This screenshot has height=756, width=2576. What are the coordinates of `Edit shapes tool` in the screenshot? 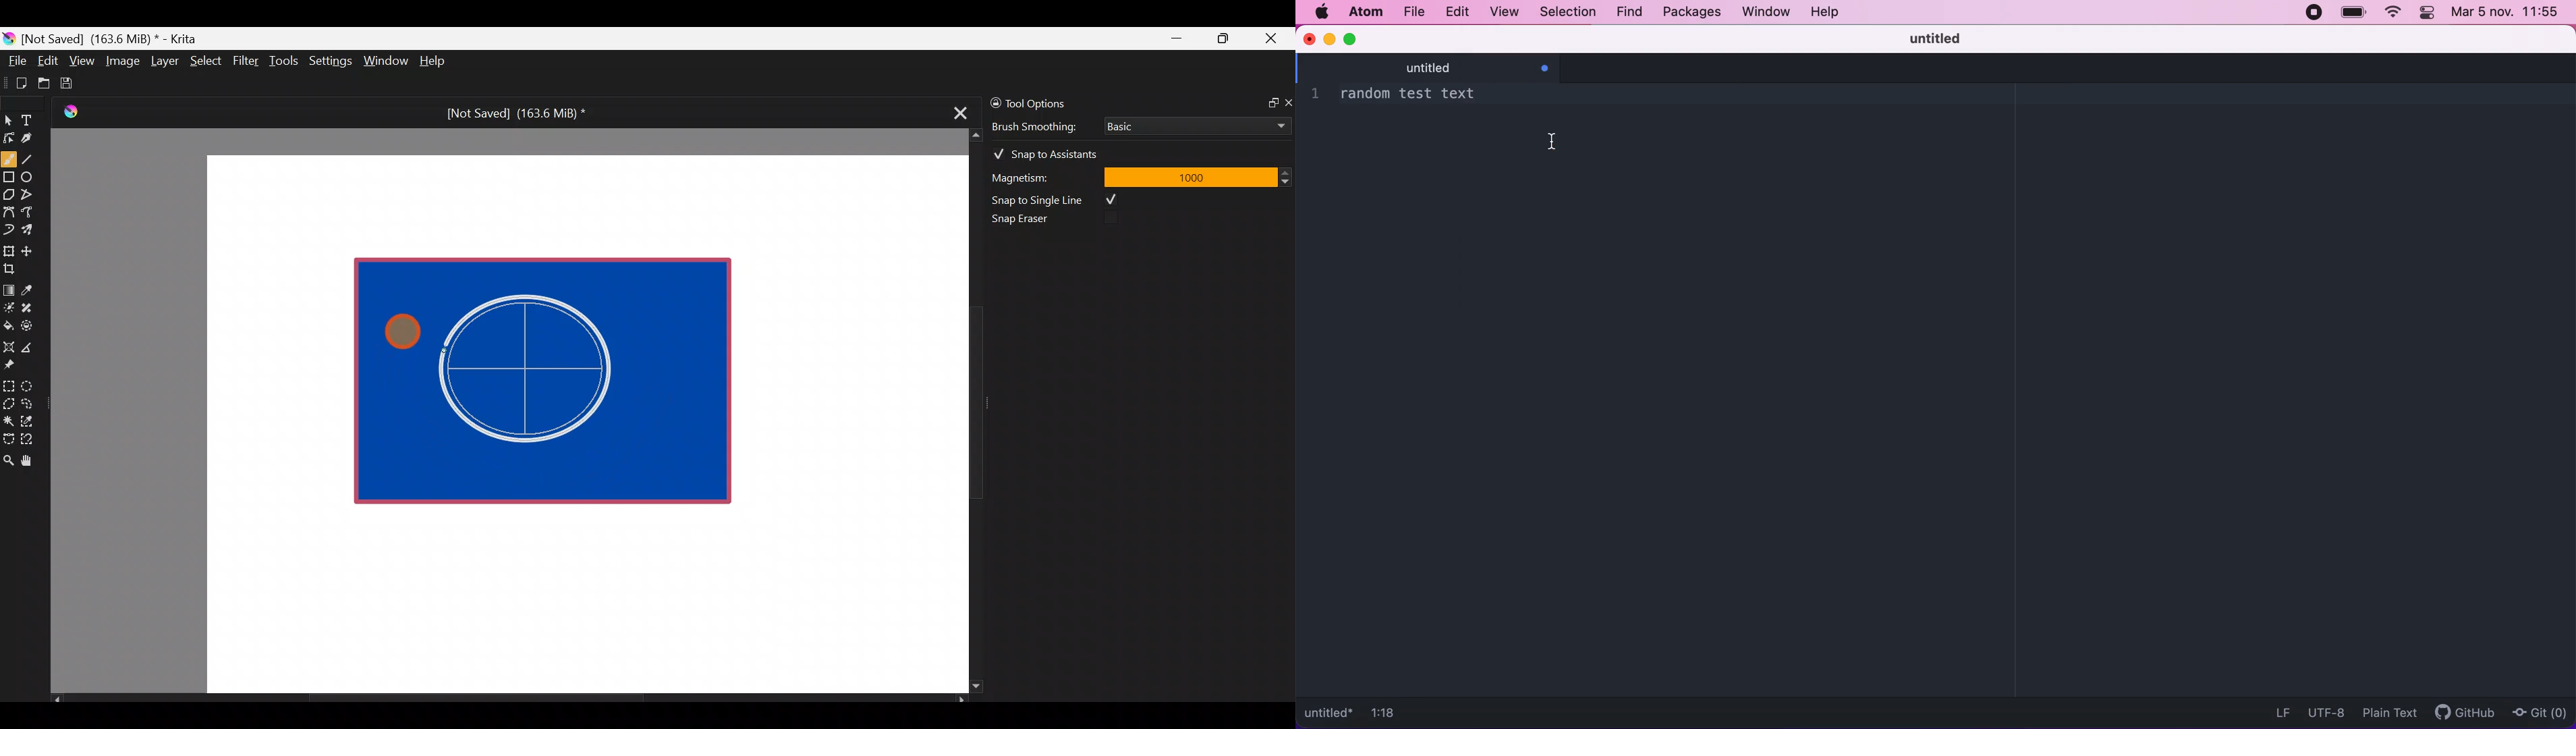 It's located at (9, 137).